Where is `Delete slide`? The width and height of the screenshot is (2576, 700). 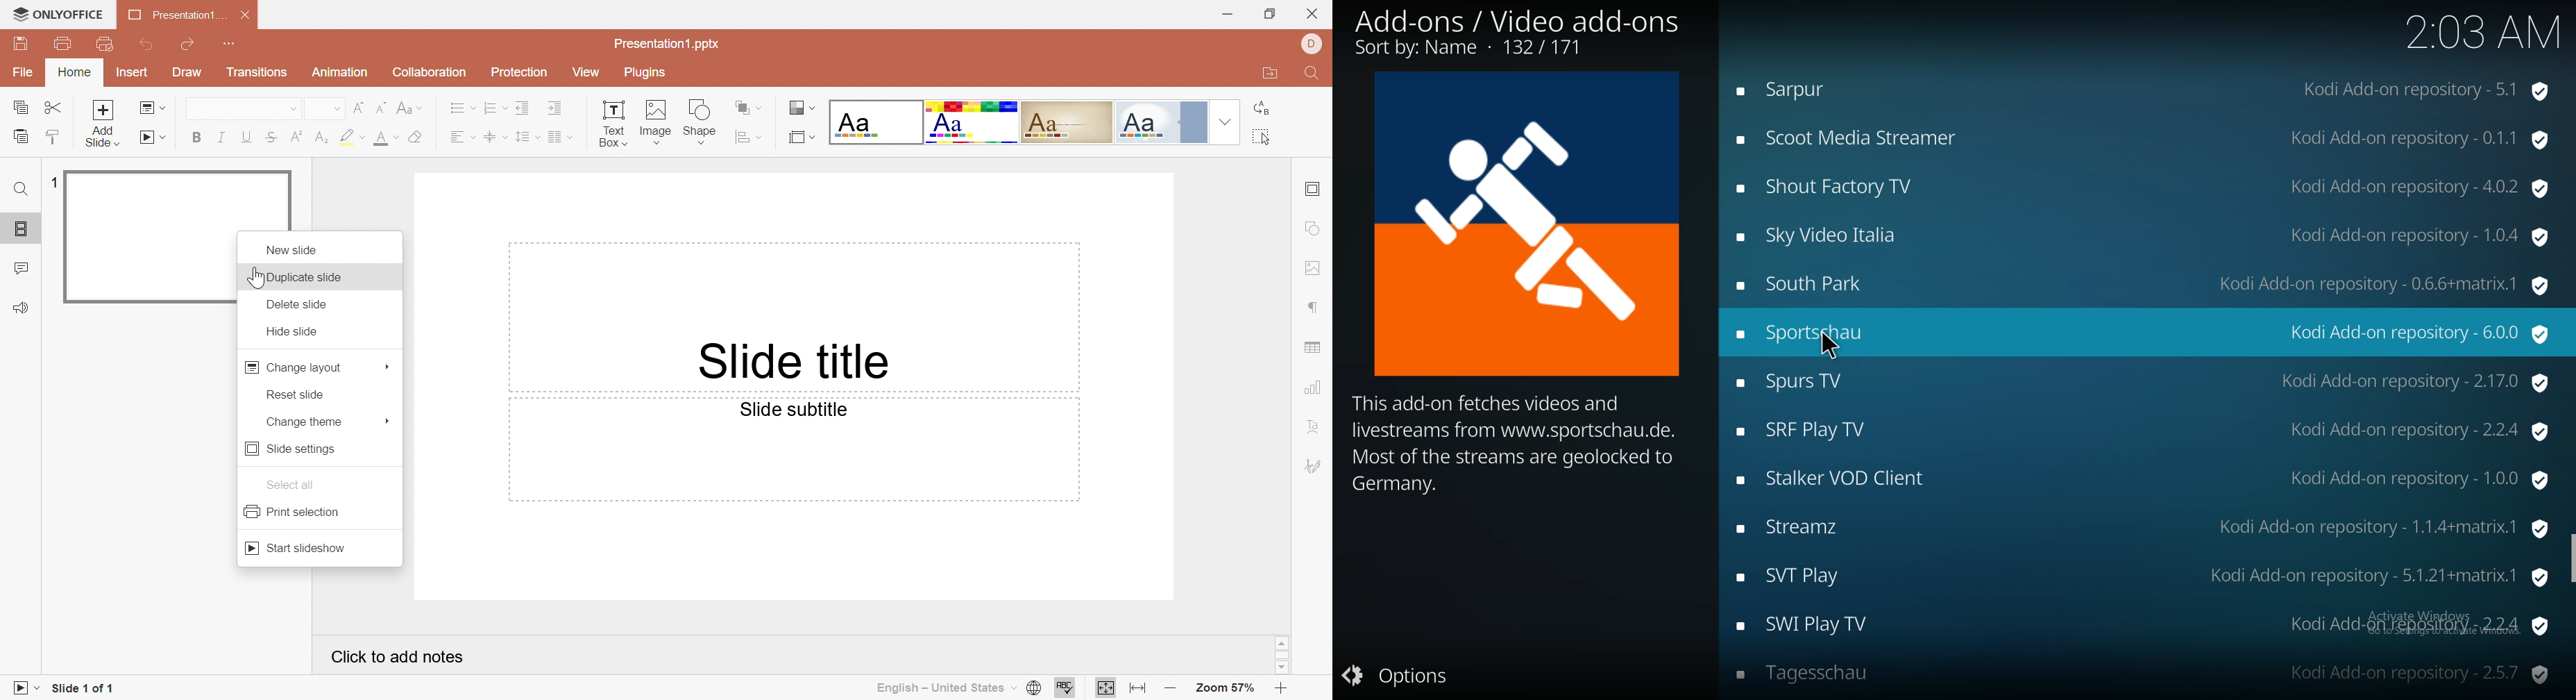 Delete slide is located at coordinates (299, 303).